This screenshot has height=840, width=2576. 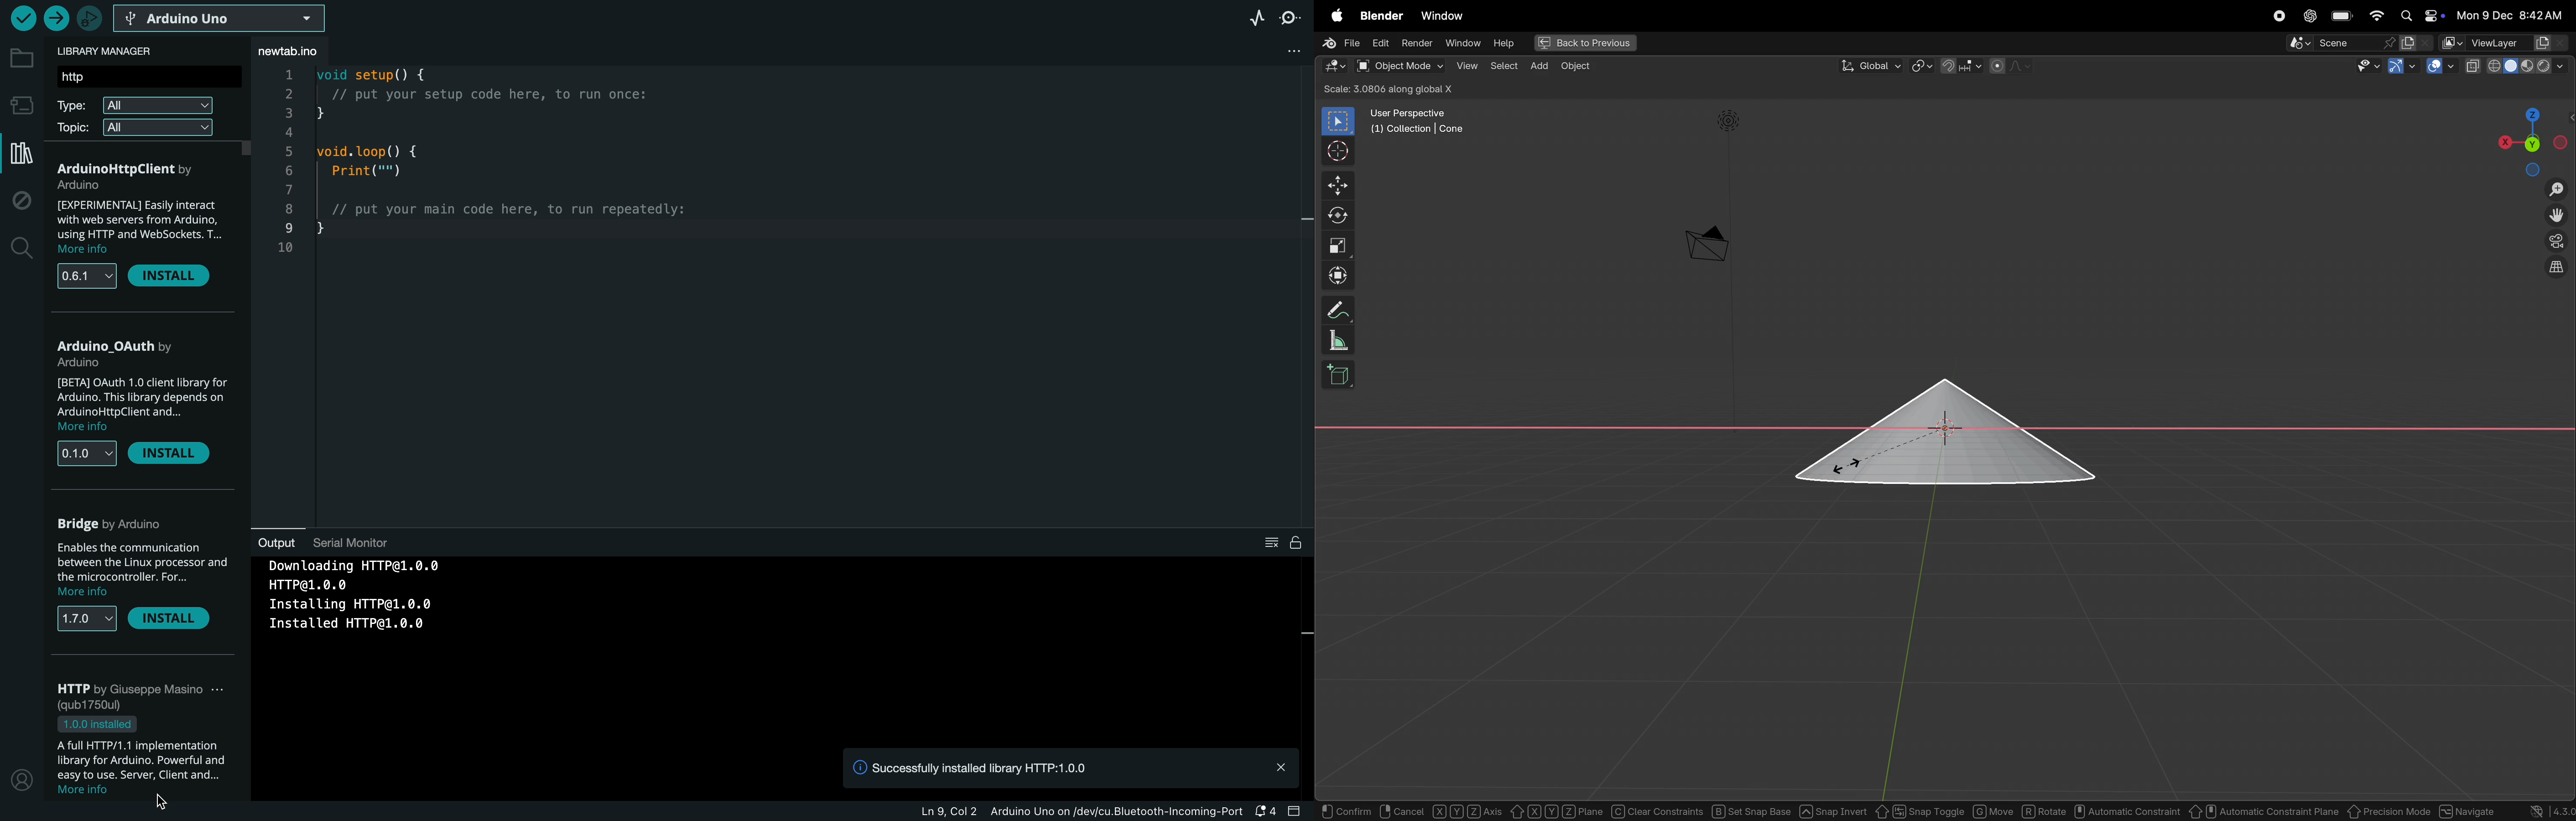 I want to click on Edit, so click(x=1380, y=44).